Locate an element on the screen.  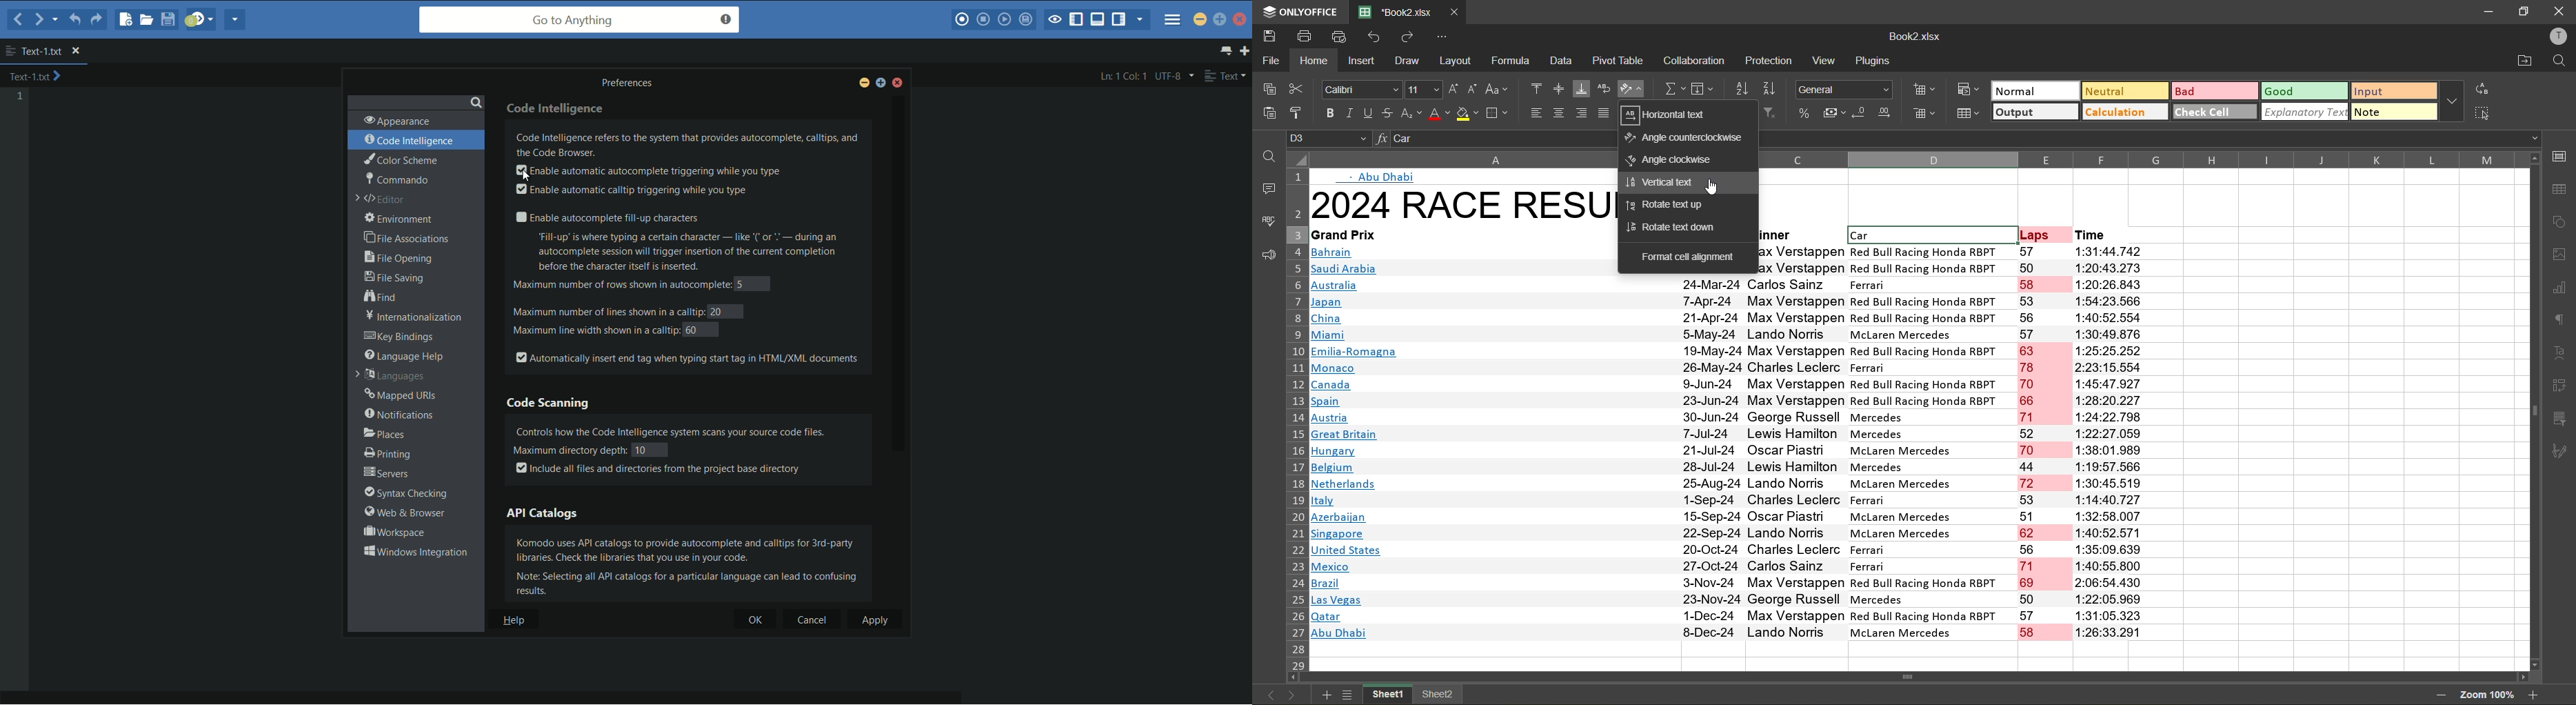
Controls how the Code Intelligence system scans your source code files. is located at coordinates (688, 429).